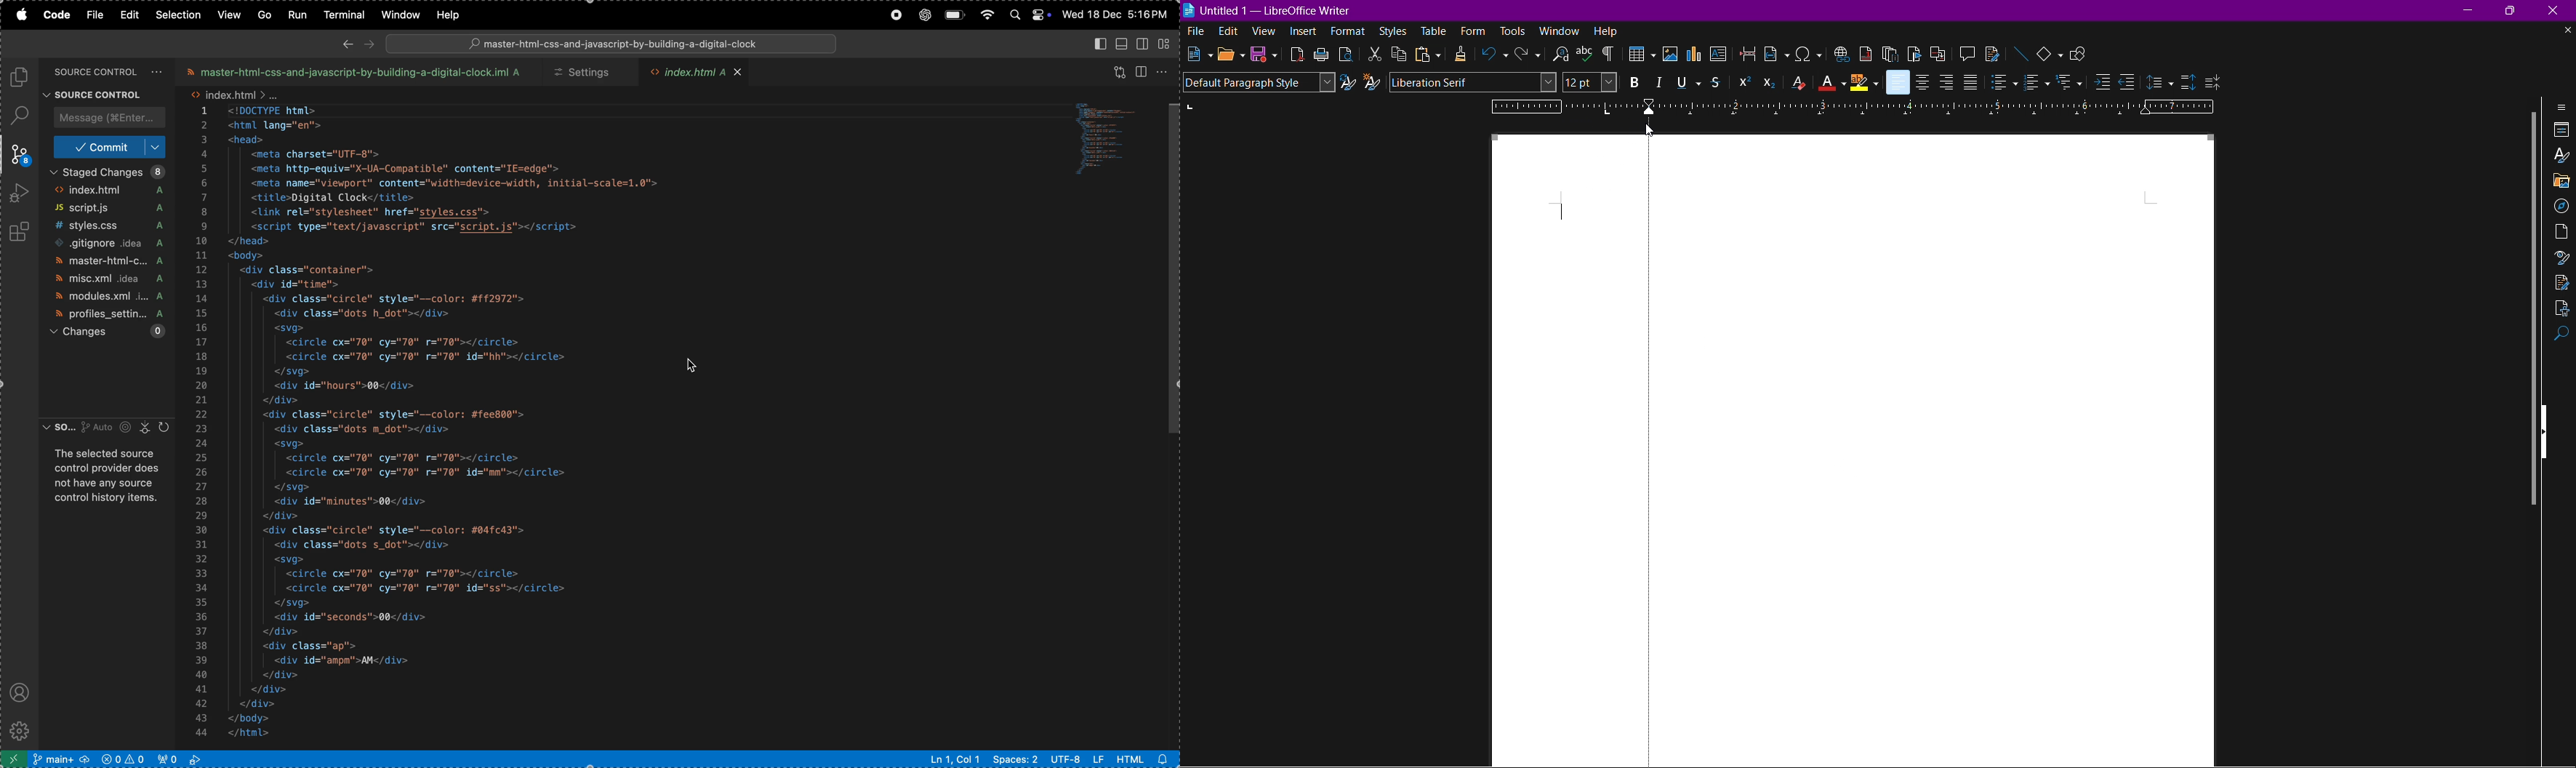 This screenshot has height=784, width=2576. What do you see at coordinates (2020, 52) in the screenshot?
I see `Insert Line` at bounding box center [2020, 52].